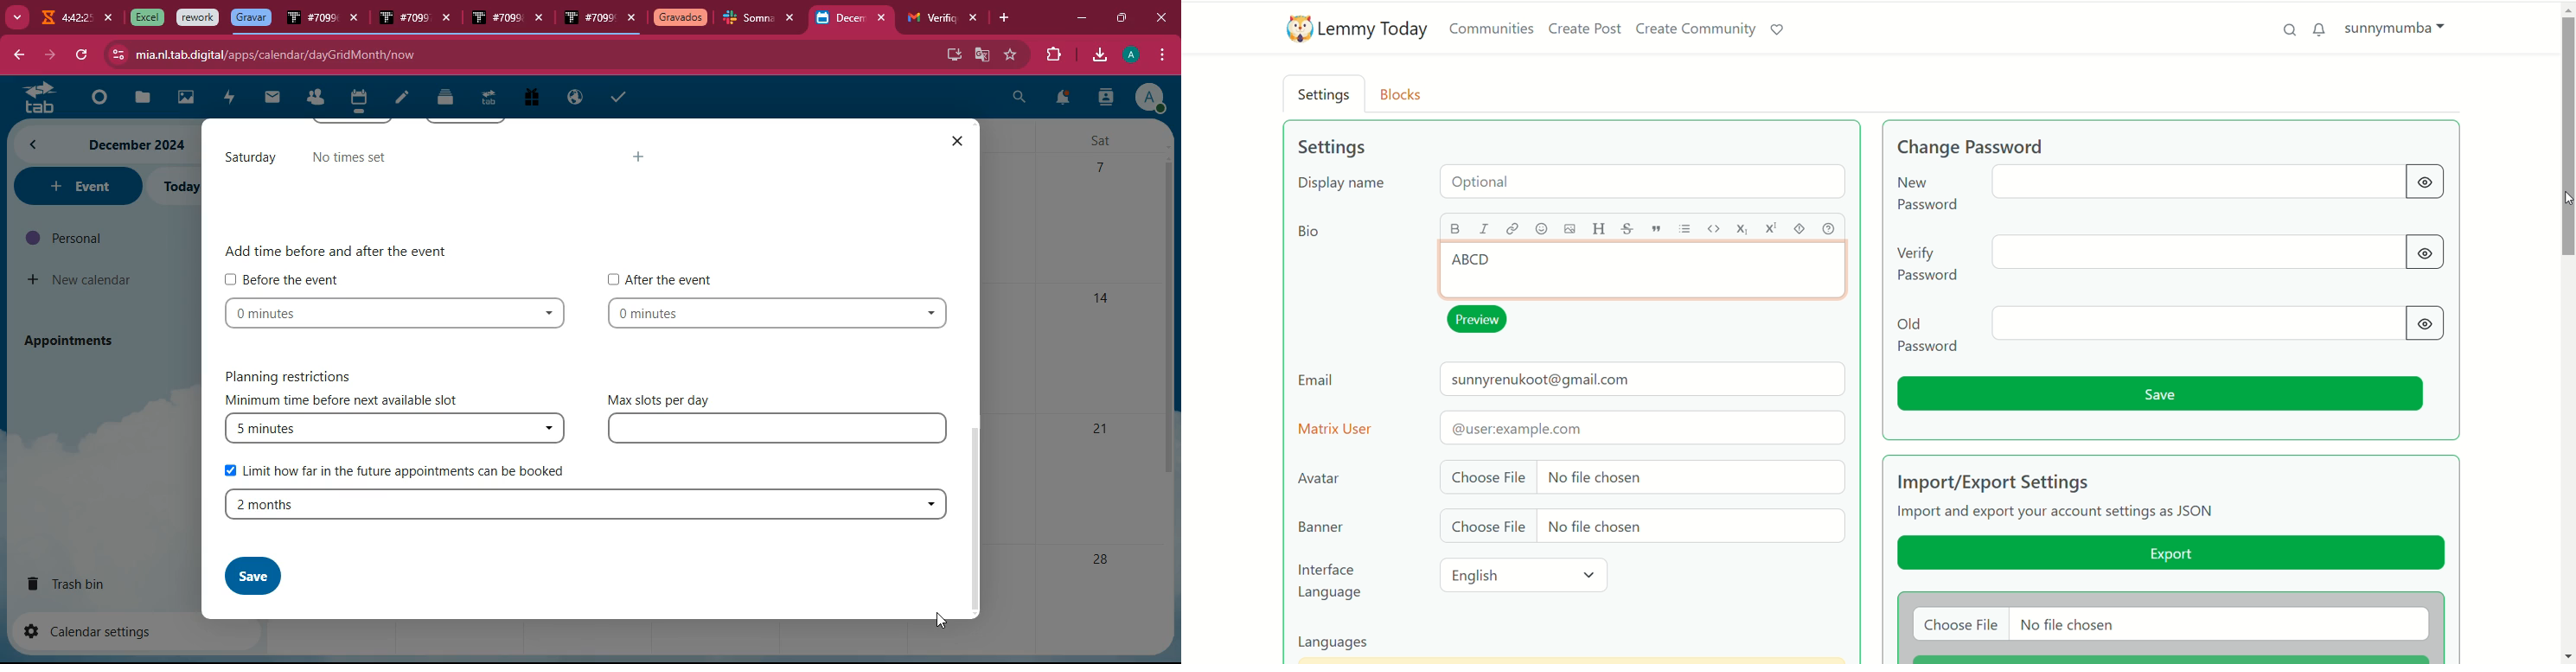 This screenshot has height=672, width=2576. What do you see at coordinates (251, 17) in the screenshot?
I see `tab` at bounding box center [251, 17].